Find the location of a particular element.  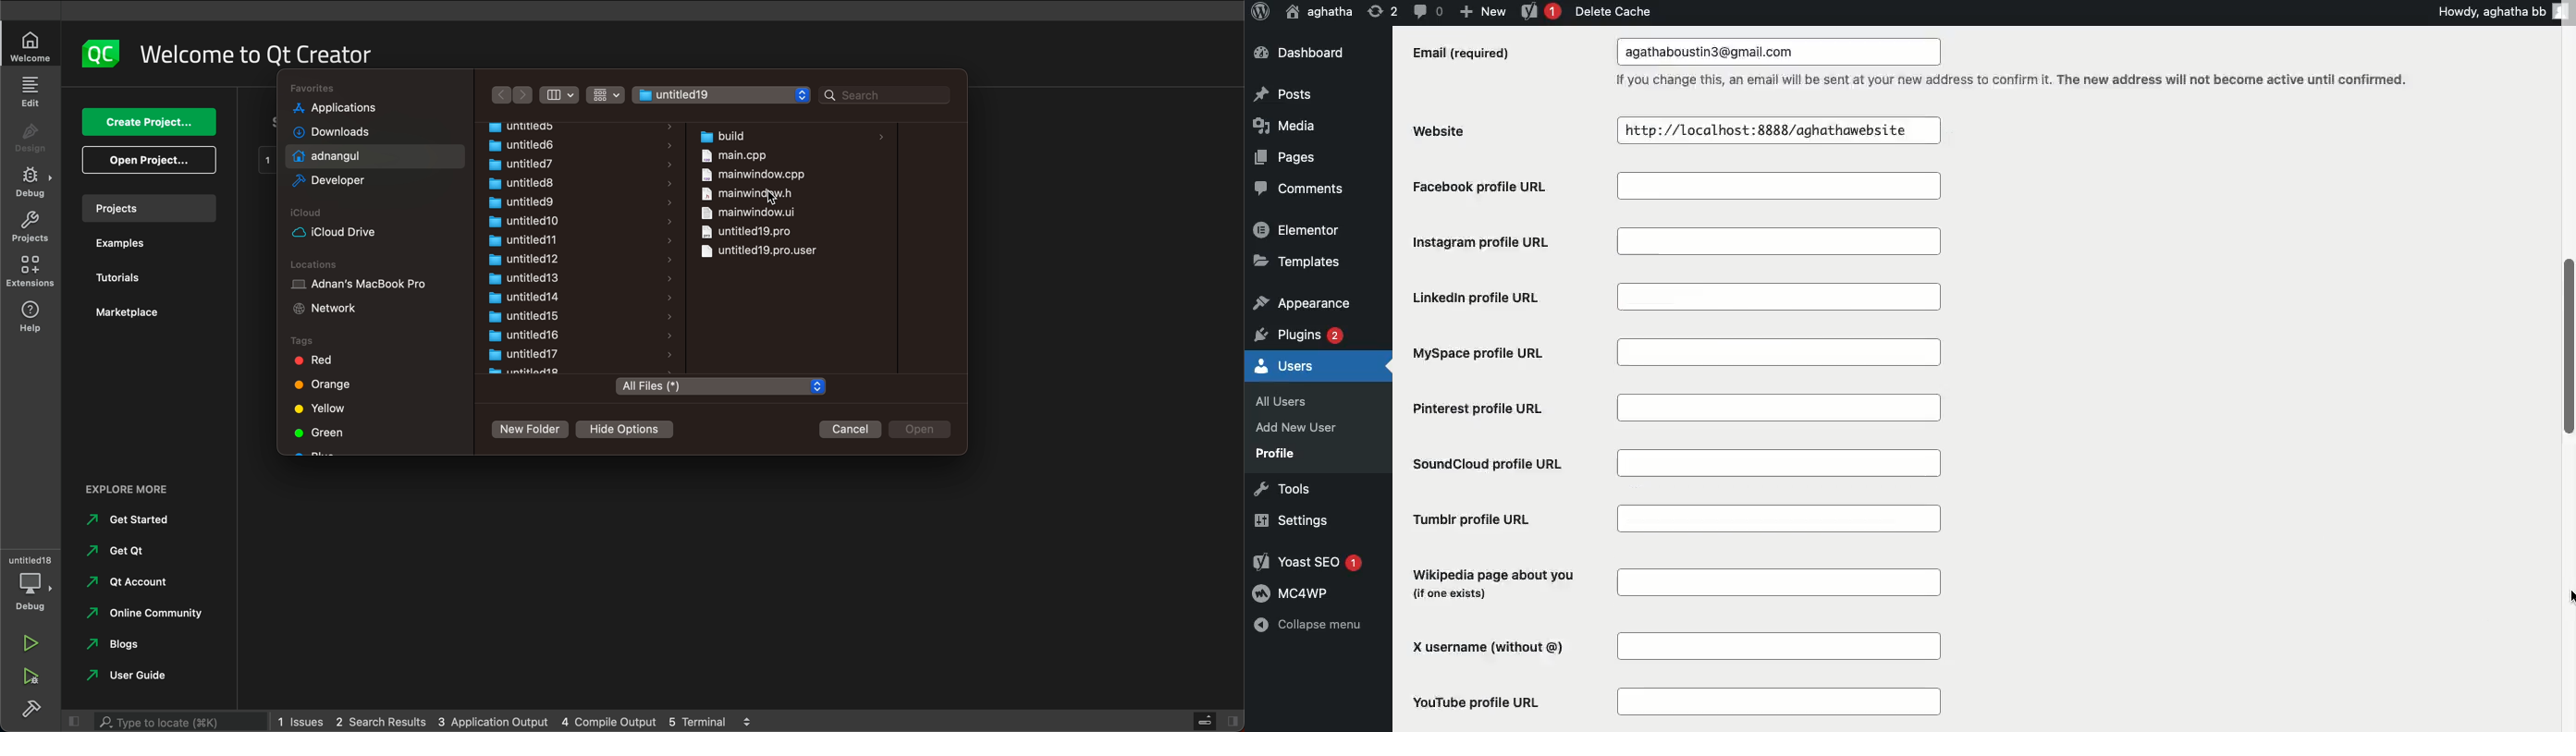

Tumblr profile URL is located at coordinates (1674, 518).